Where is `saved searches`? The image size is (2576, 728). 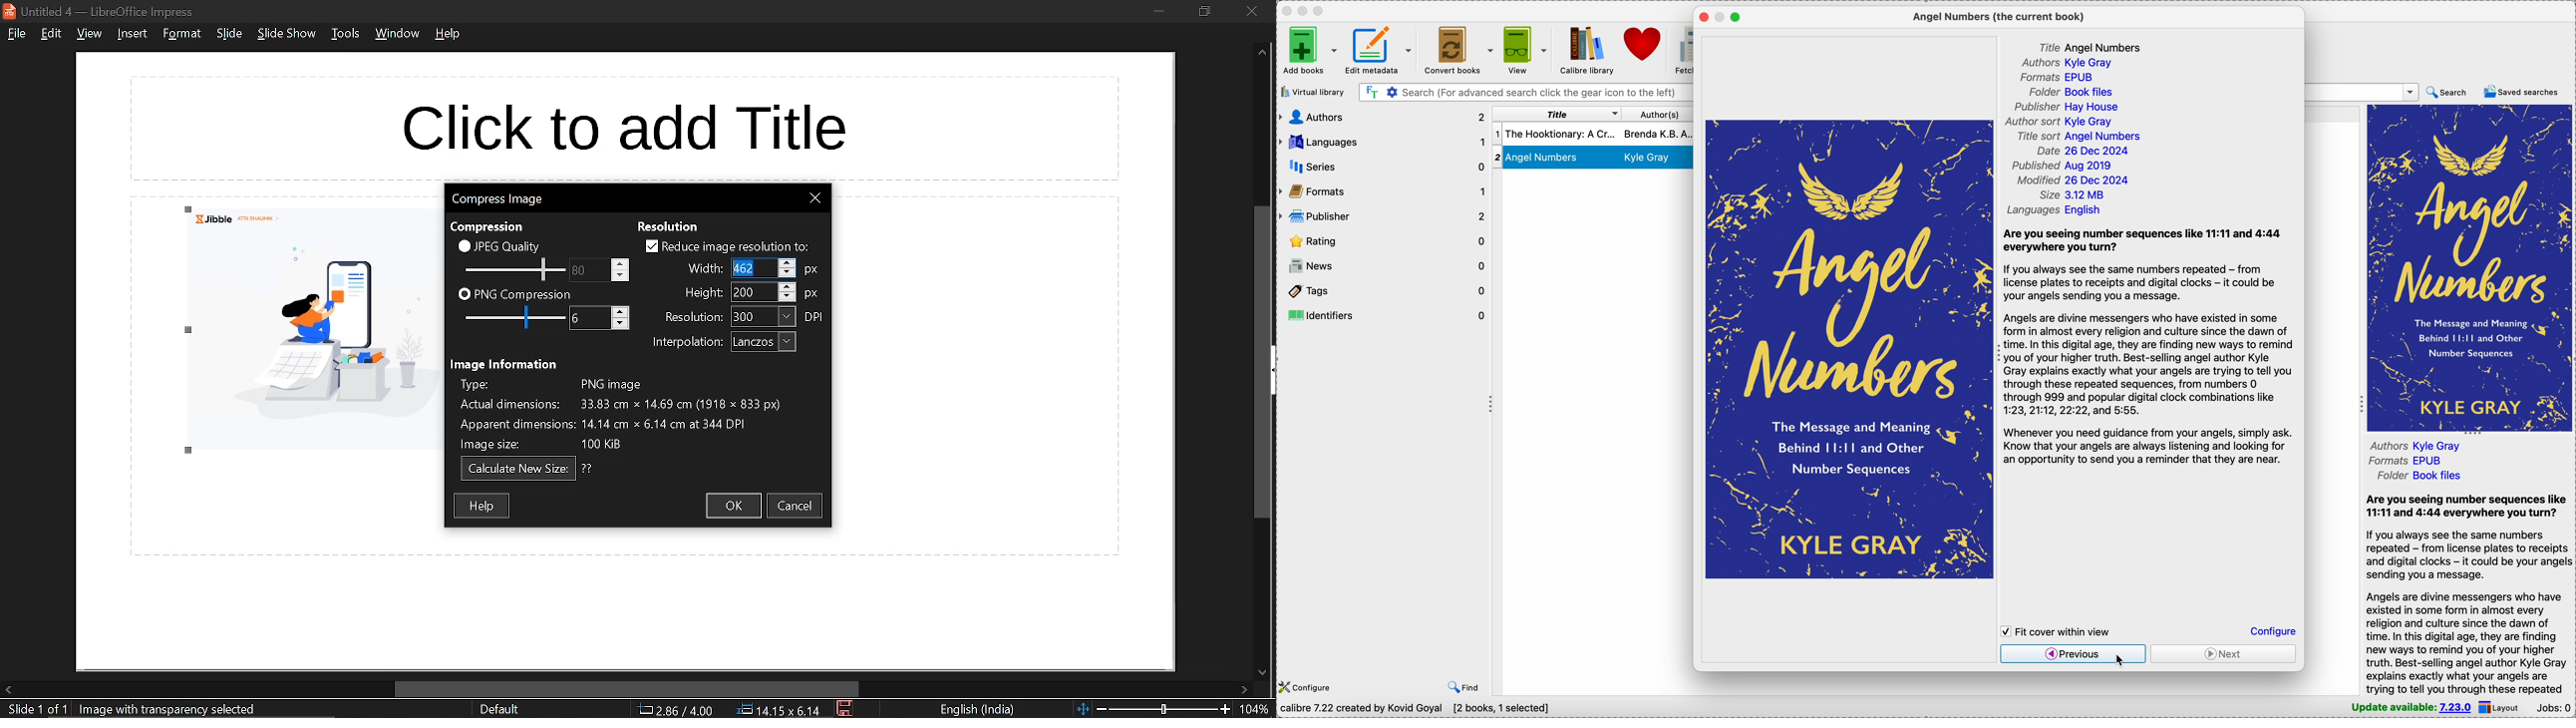 saved searches is located at coordinates (2521, 92).